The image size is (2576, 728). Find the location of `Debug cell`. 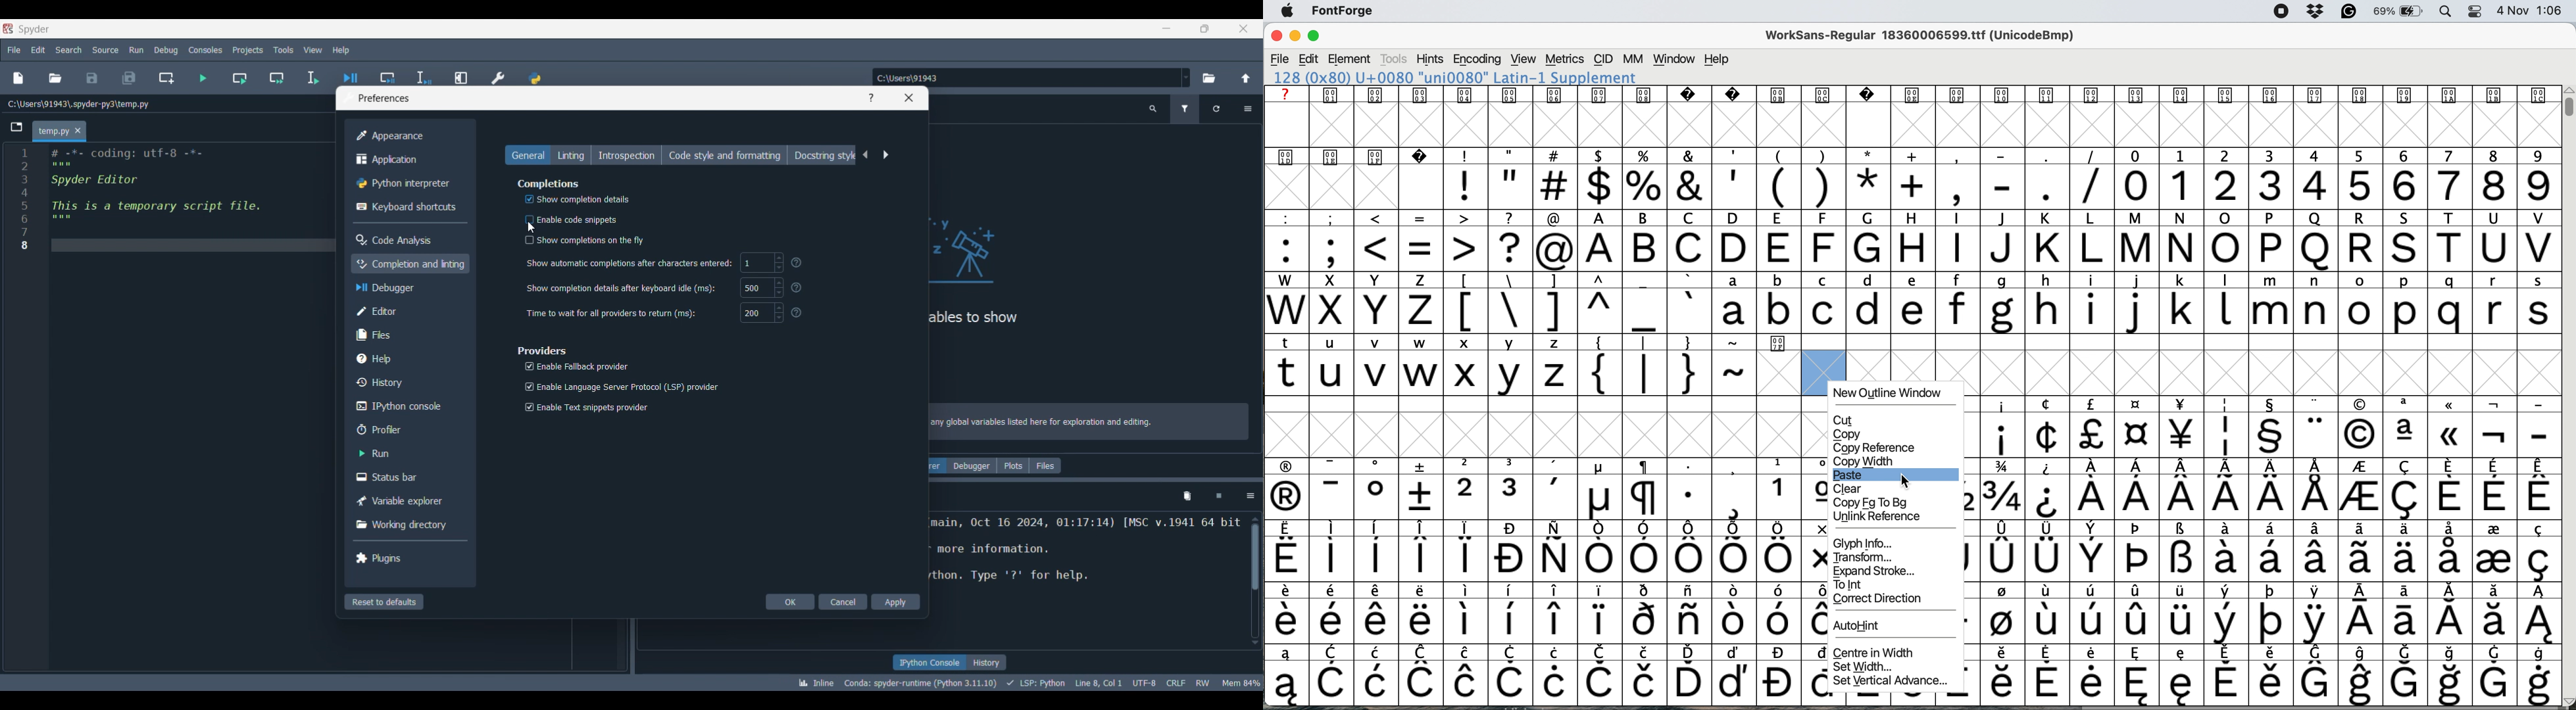

Debug cell is located at coordinates (388, 72).